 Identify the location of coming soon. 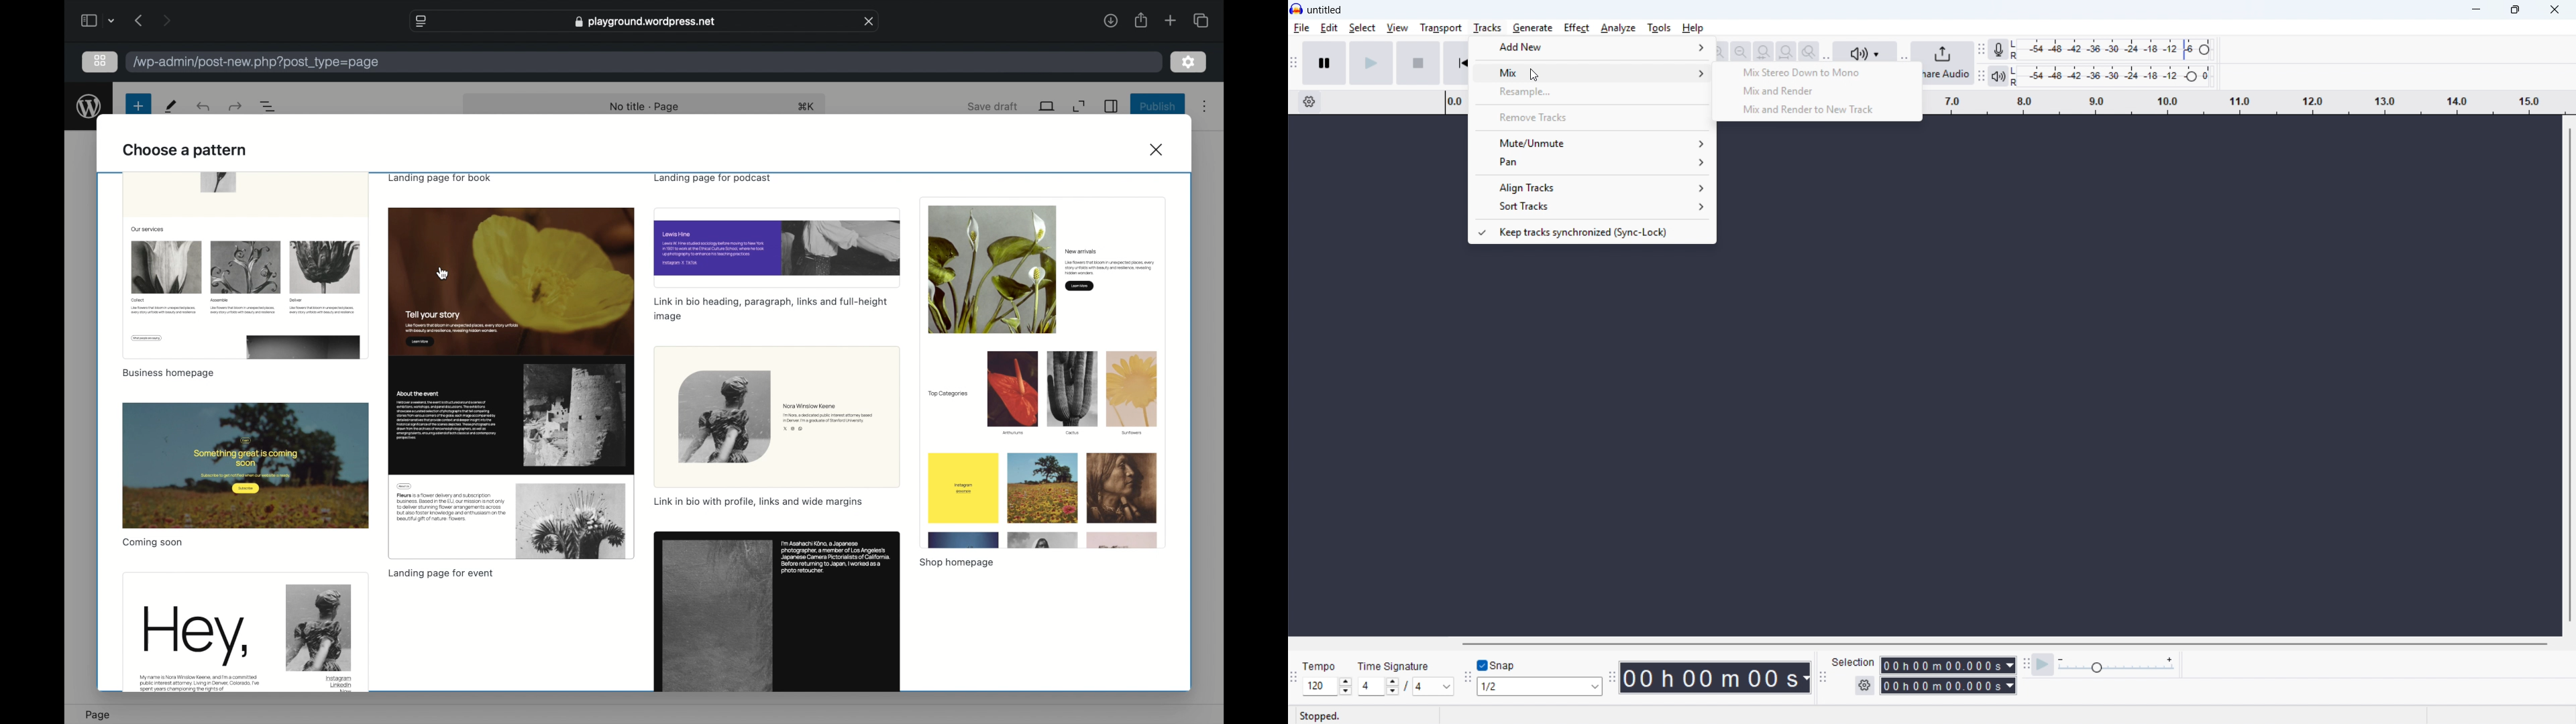
(154, 543).